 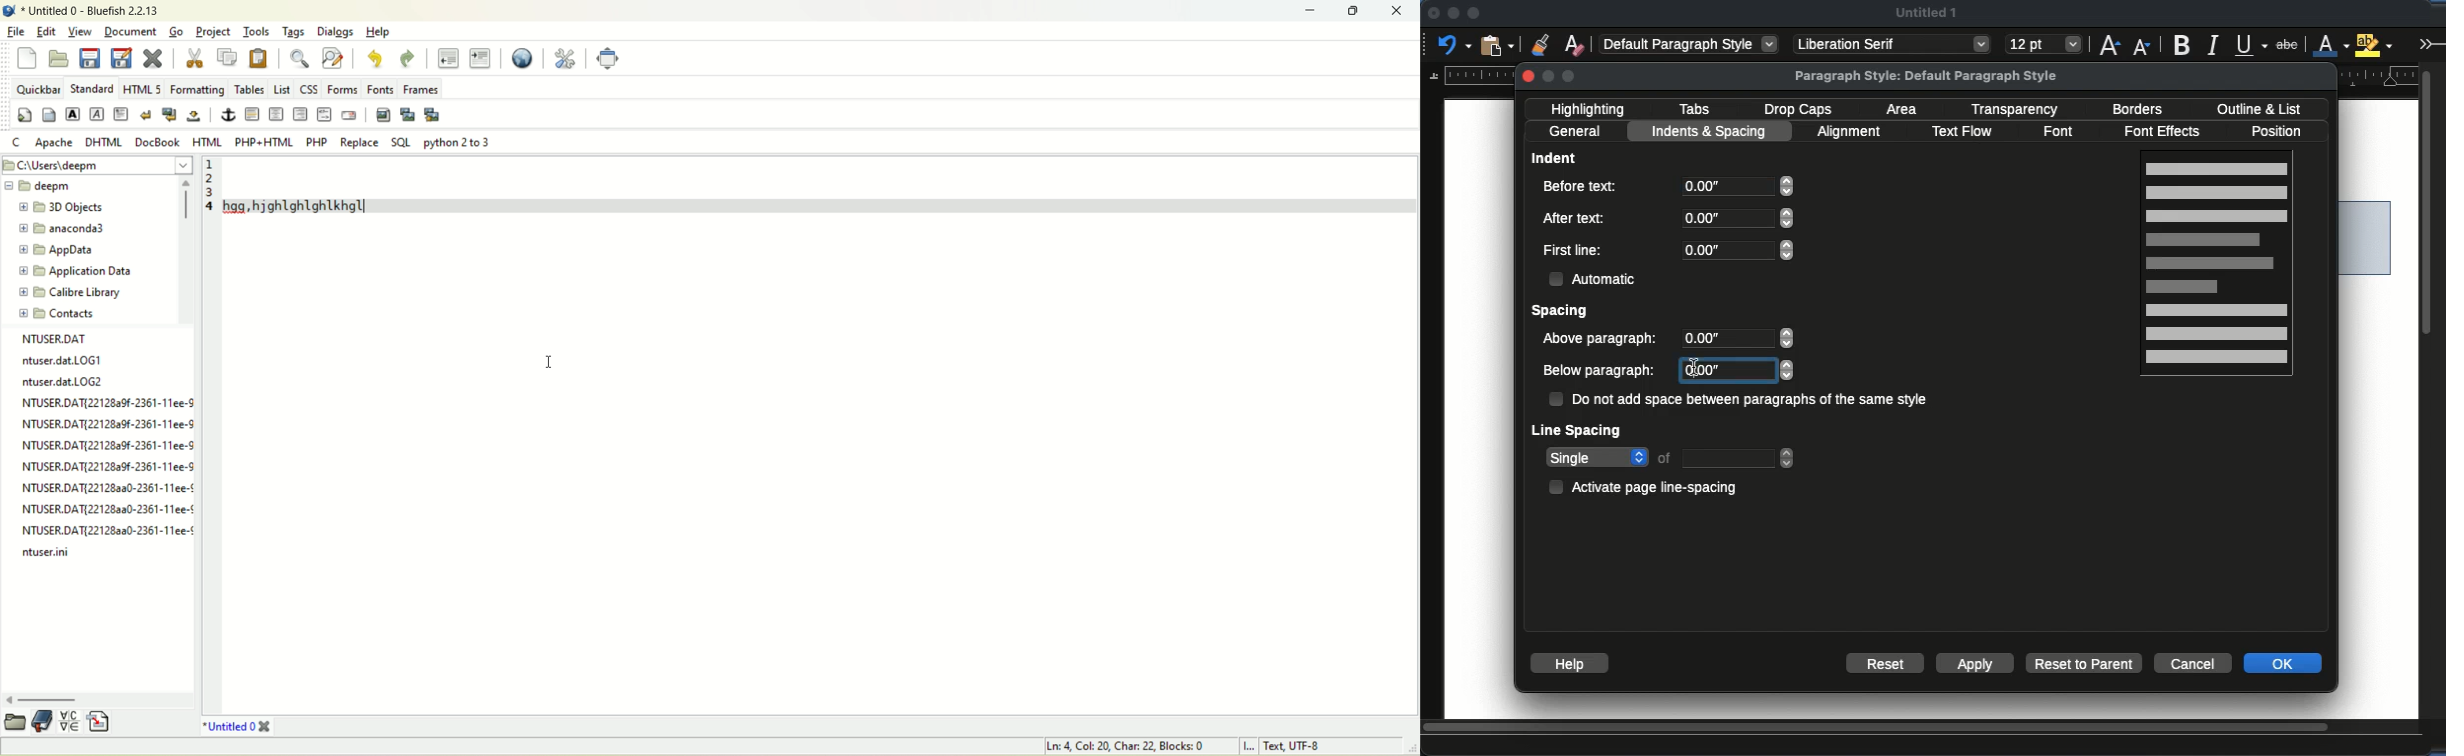 What do you see at coordinates (297, 33) in the screenshot?
I see `tags` at bounding box center [297, 33].